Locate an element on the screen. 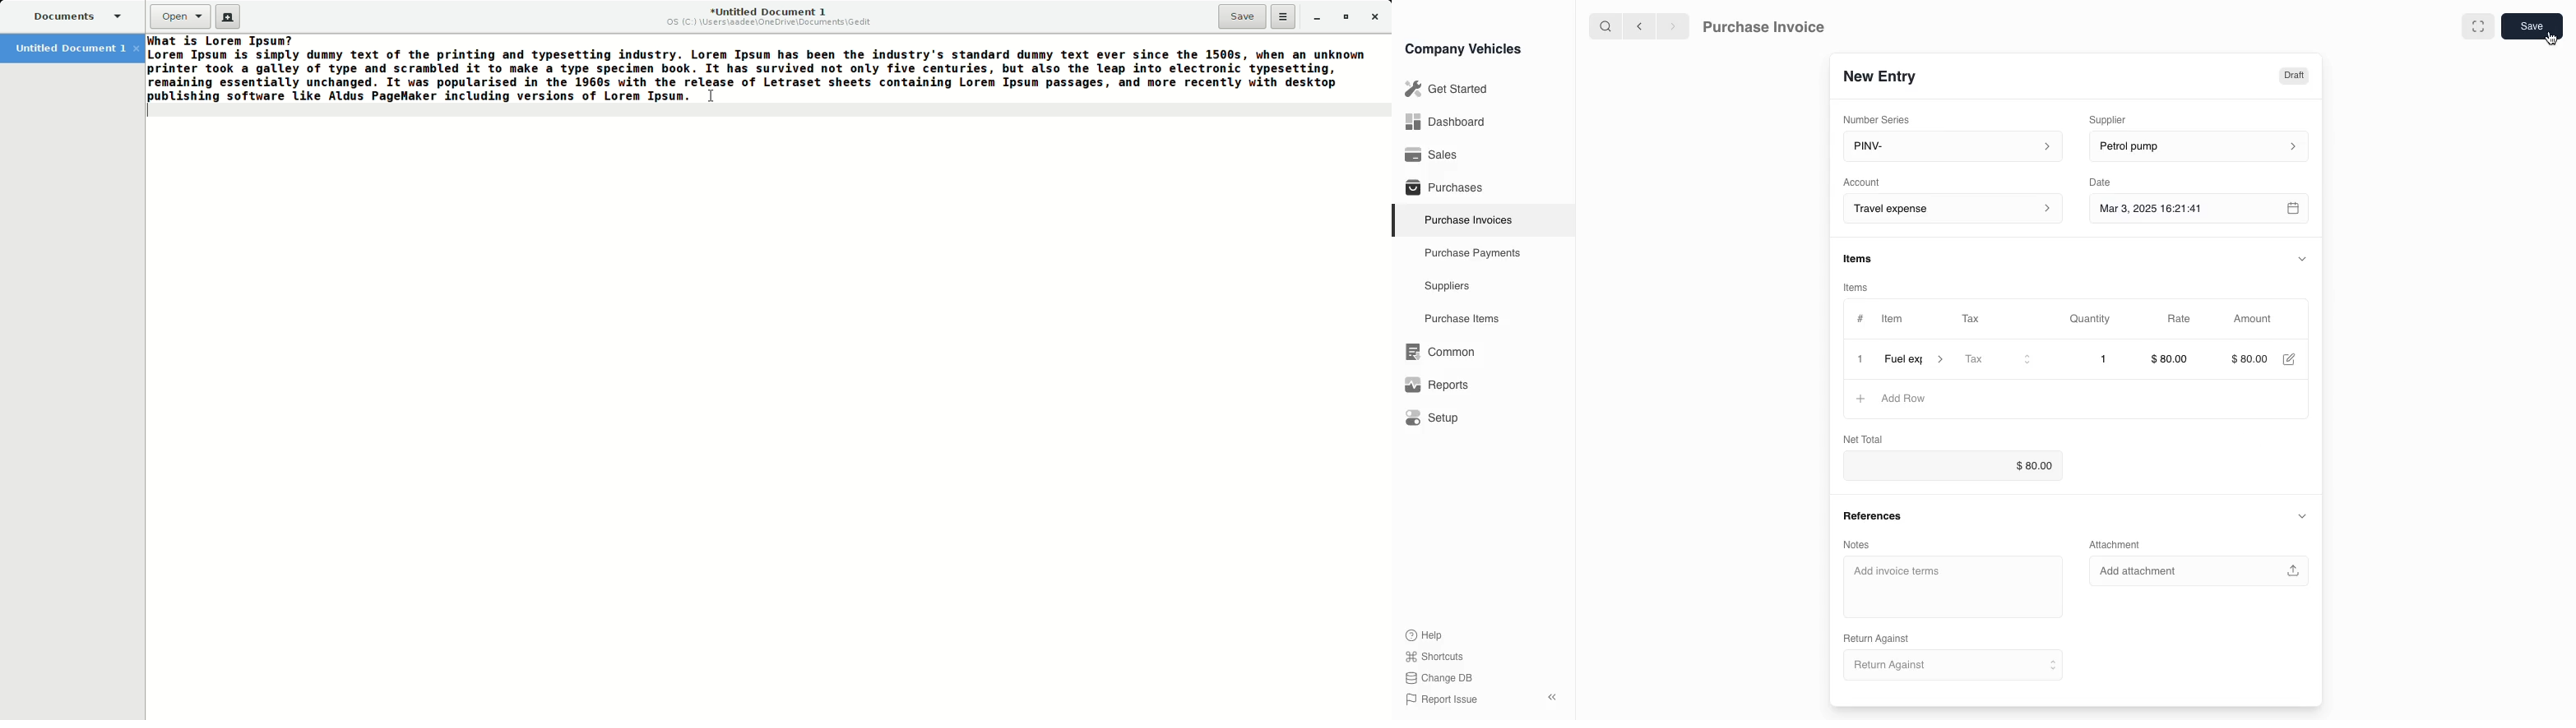  Purchase items is located at coordinates (1456, 319).